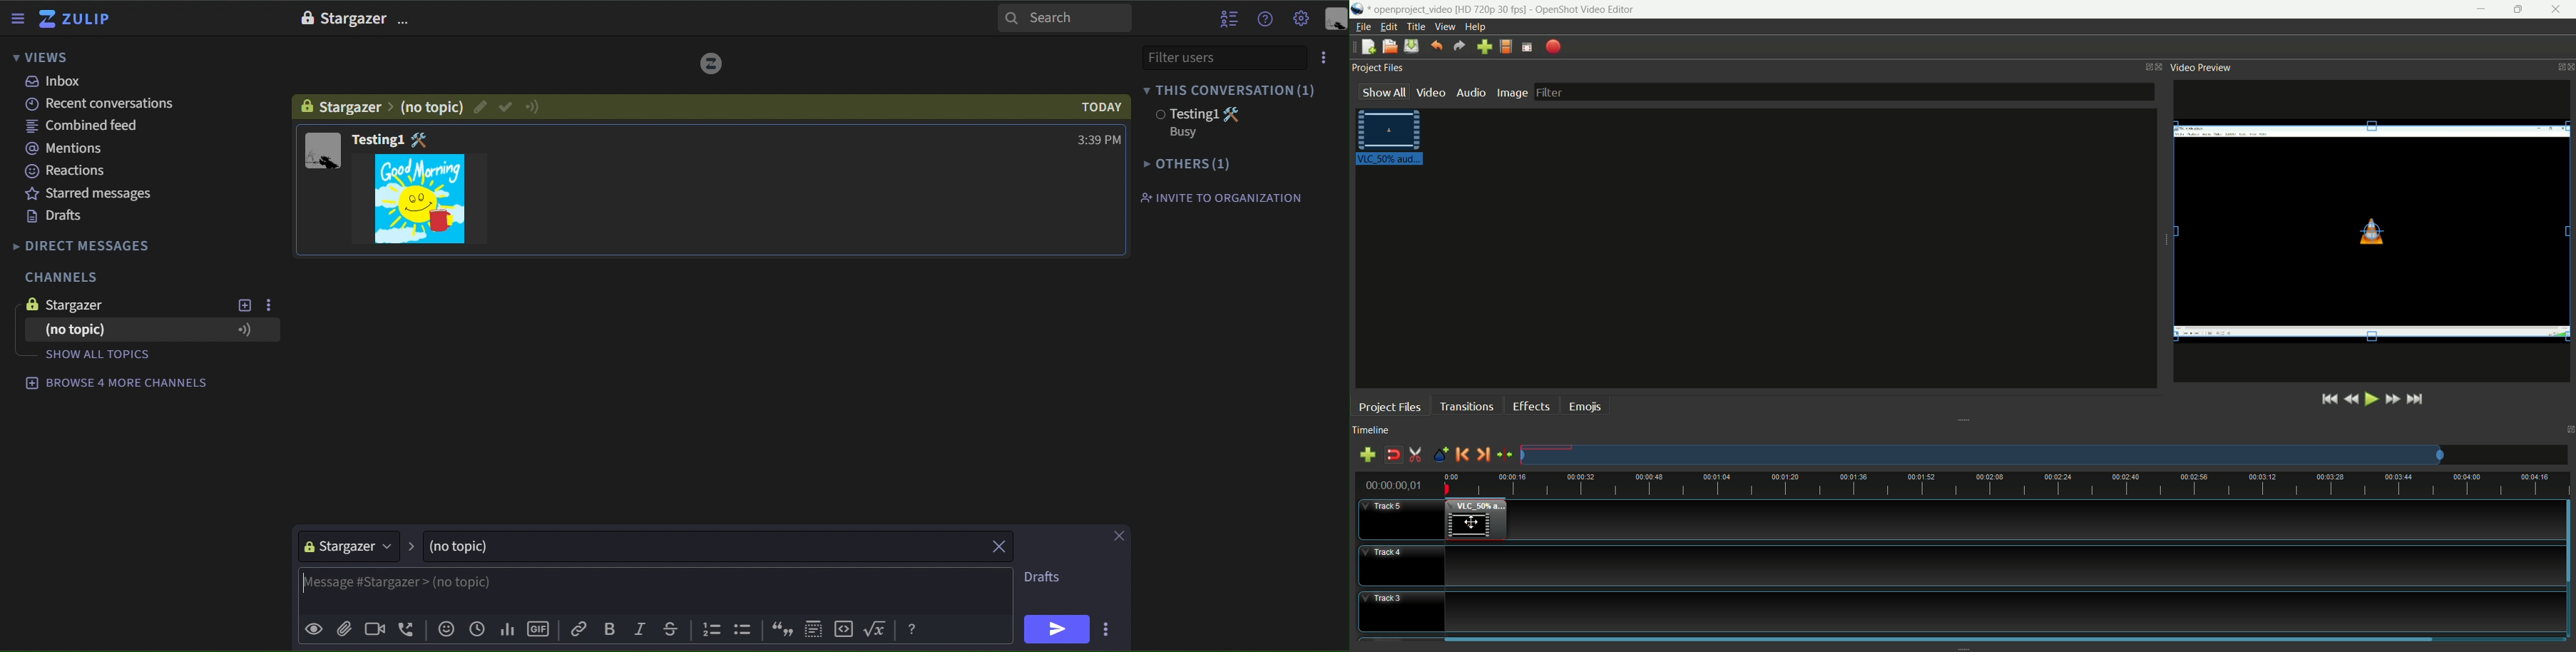 Image resolution: width=2576 pixels, height=672 pixels. What do you see at coordinates (1409, 46) in the screenshot?
I see `save project` at bounding box center [1409, 46].